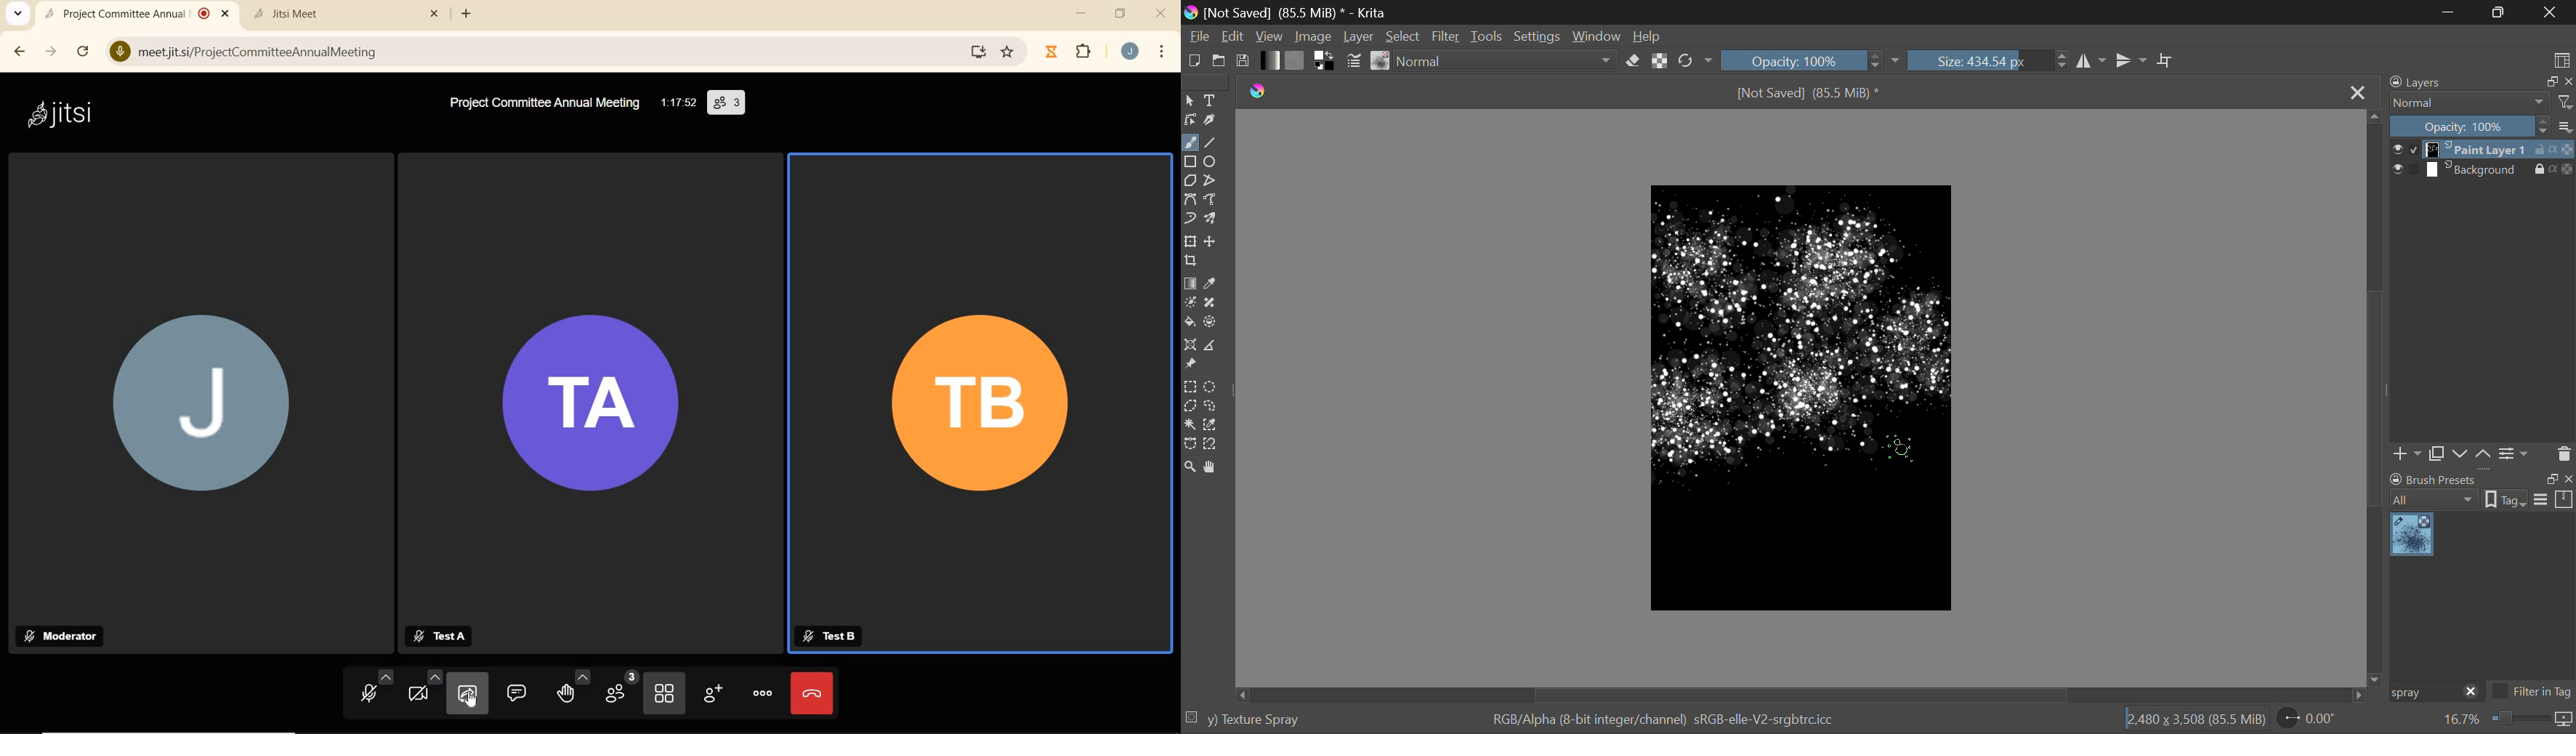  Describe the element at coordinates (1233, 36) in the screenshot. I see `Edit` at that location.